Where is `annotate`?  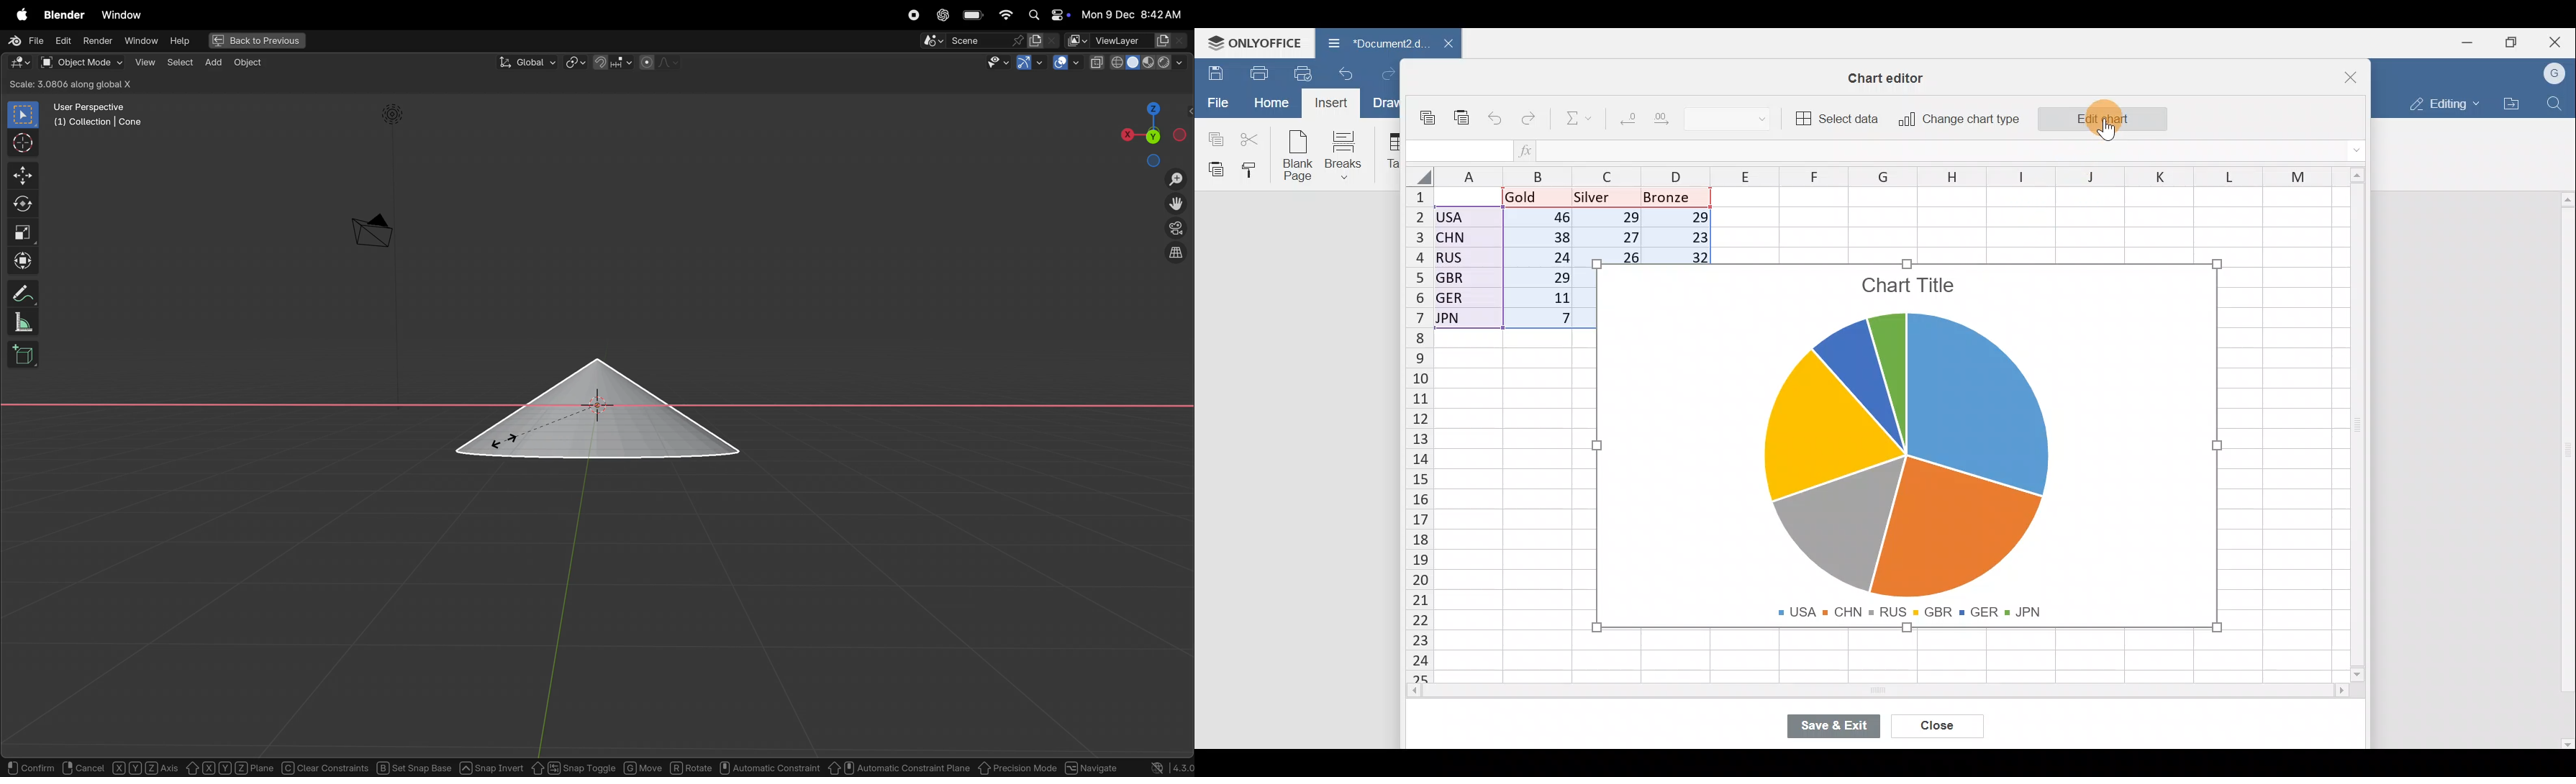 annotate is located at coordinates (20, 293).